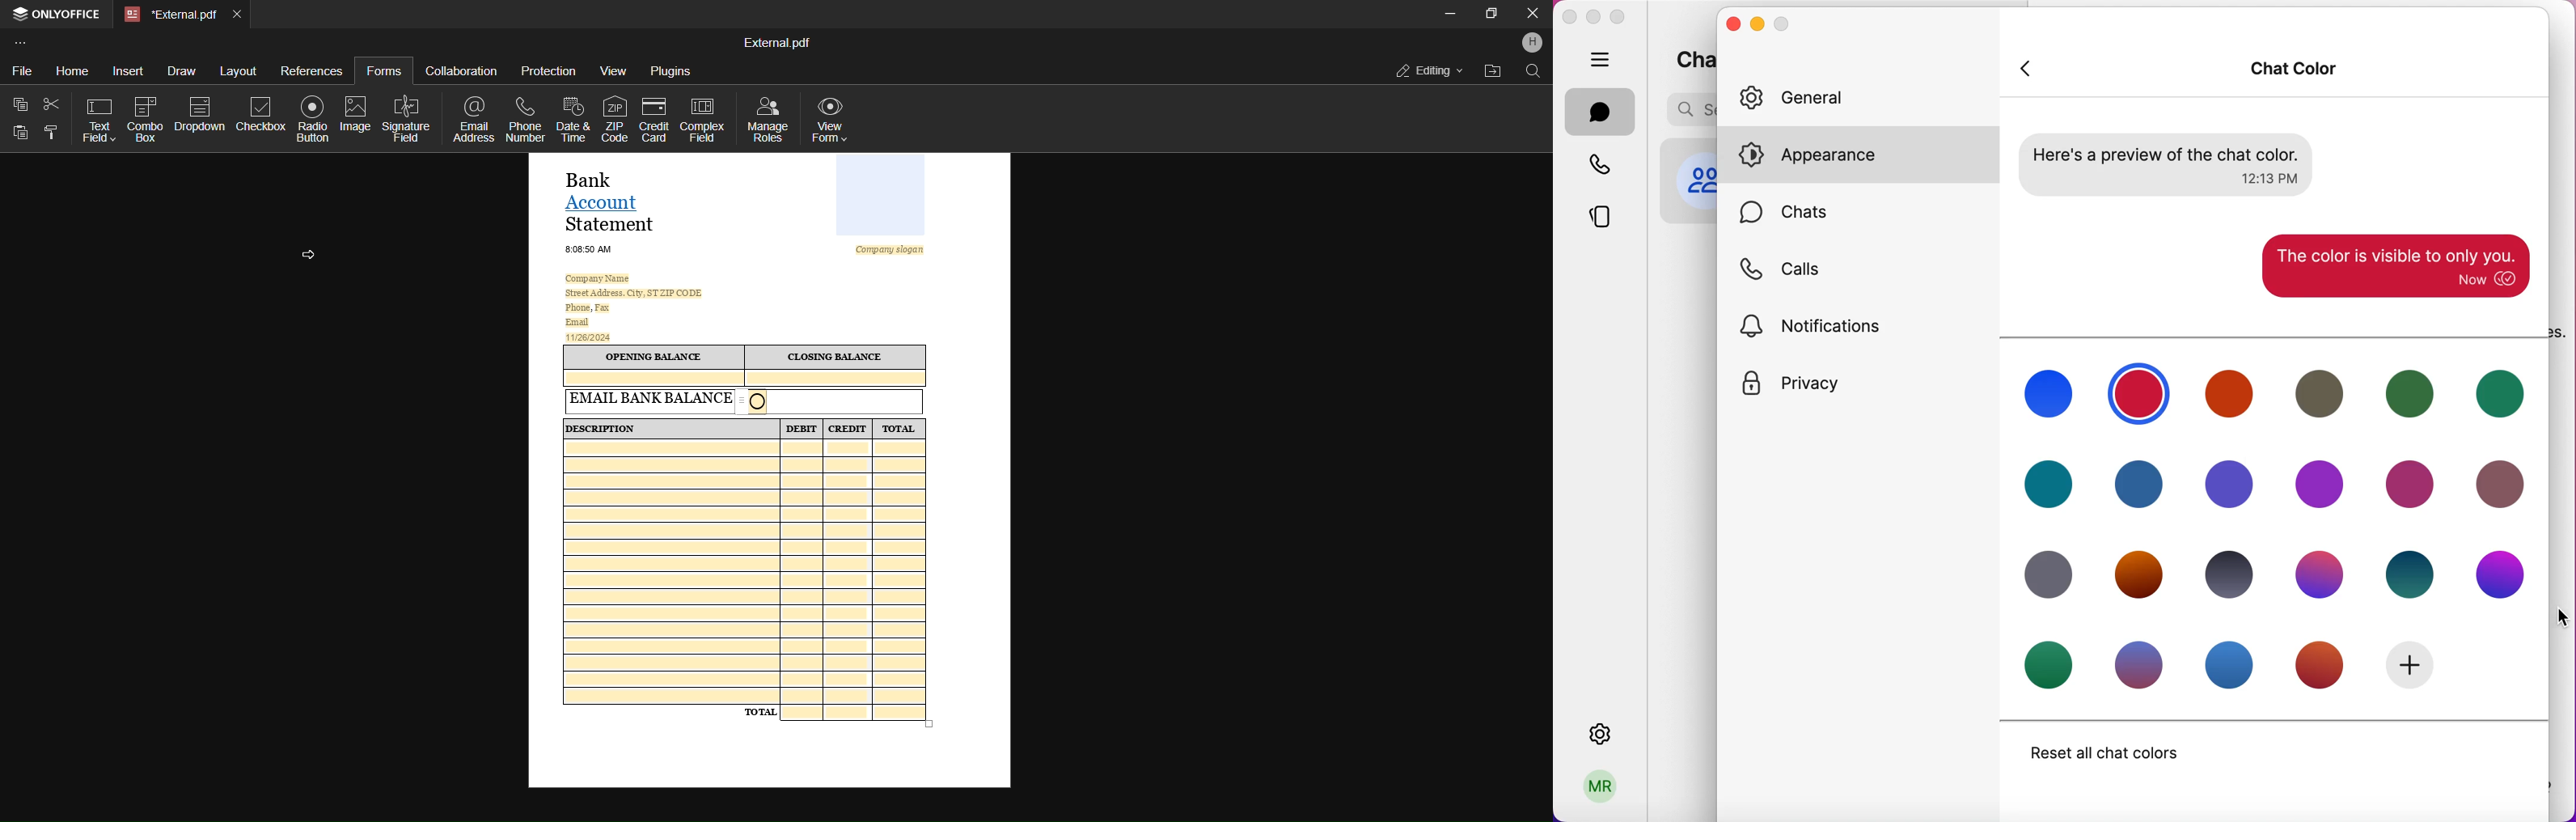 The height and width of the screenshot is (840, 2576). What do you see at coordinates (22, 104) in the screenshot?
I see `copy` at bounding box center [22, 104].